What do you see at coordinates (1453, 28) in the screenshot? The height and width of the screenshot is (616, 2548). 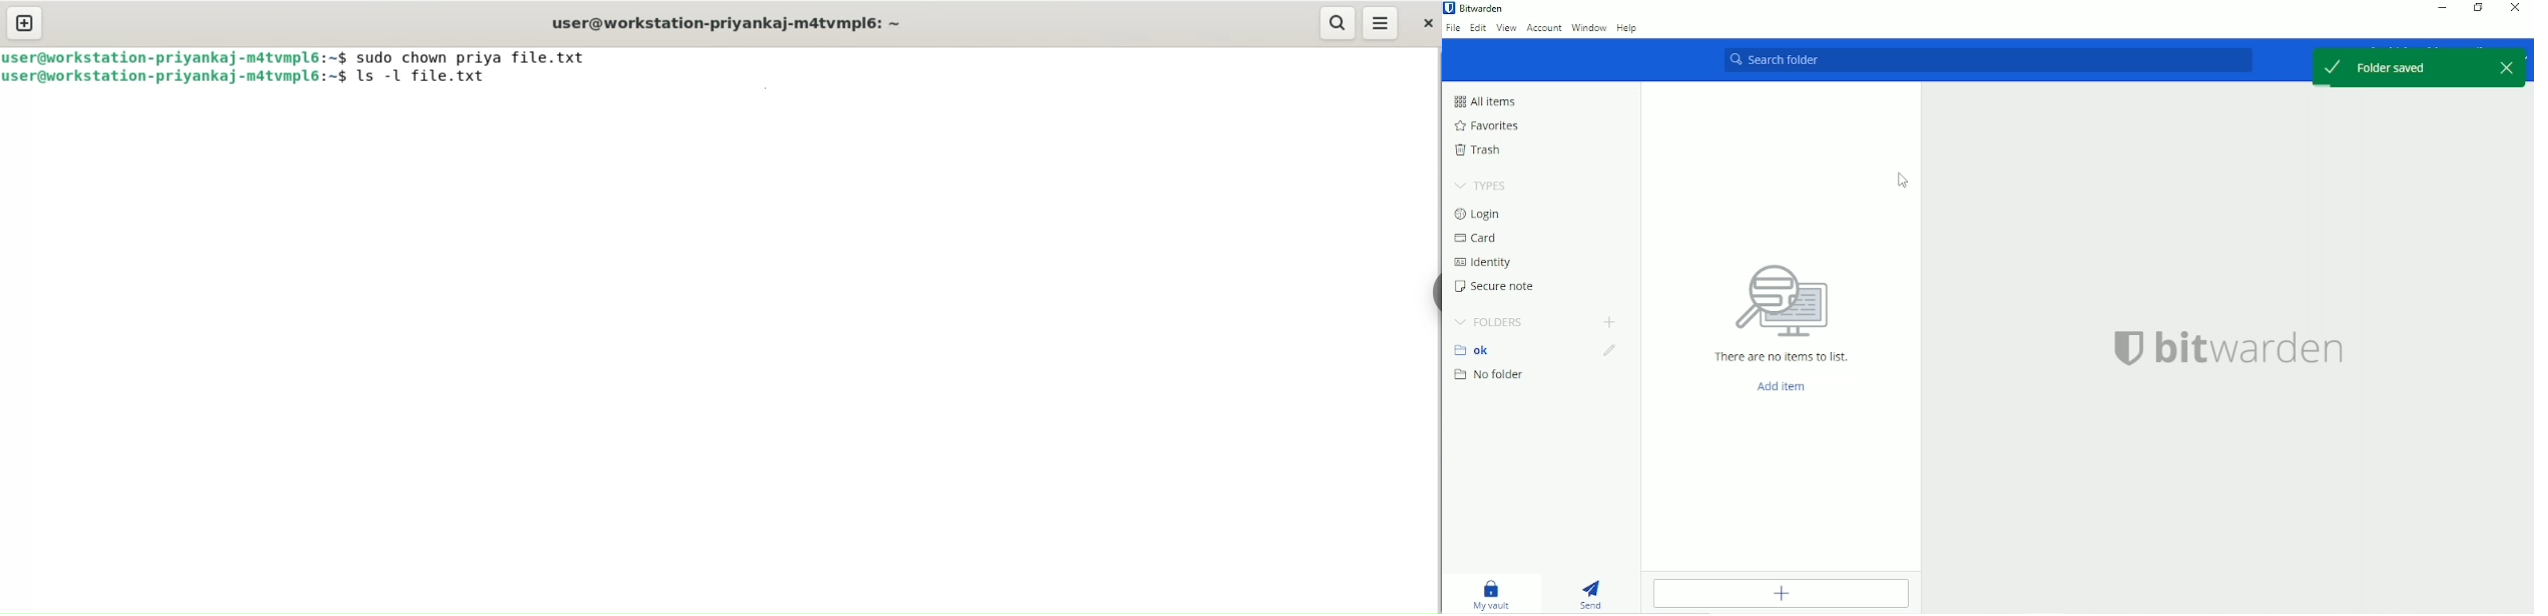 I see `File` at bounding box center [1453, 28].